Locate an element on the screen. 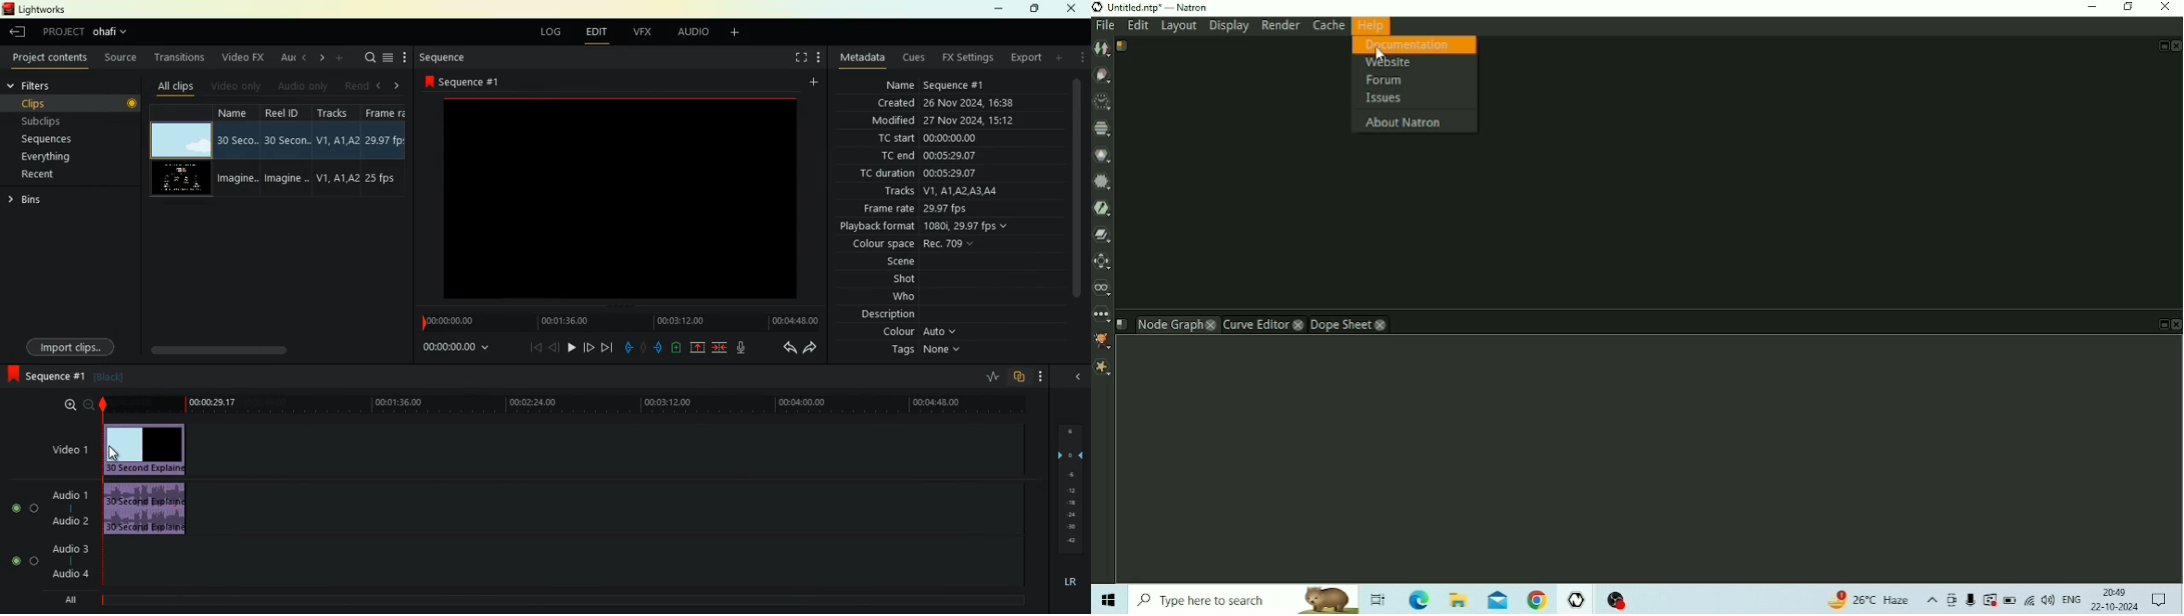 The image size is (2184, 616). clips is located at coordinates (78, 104).